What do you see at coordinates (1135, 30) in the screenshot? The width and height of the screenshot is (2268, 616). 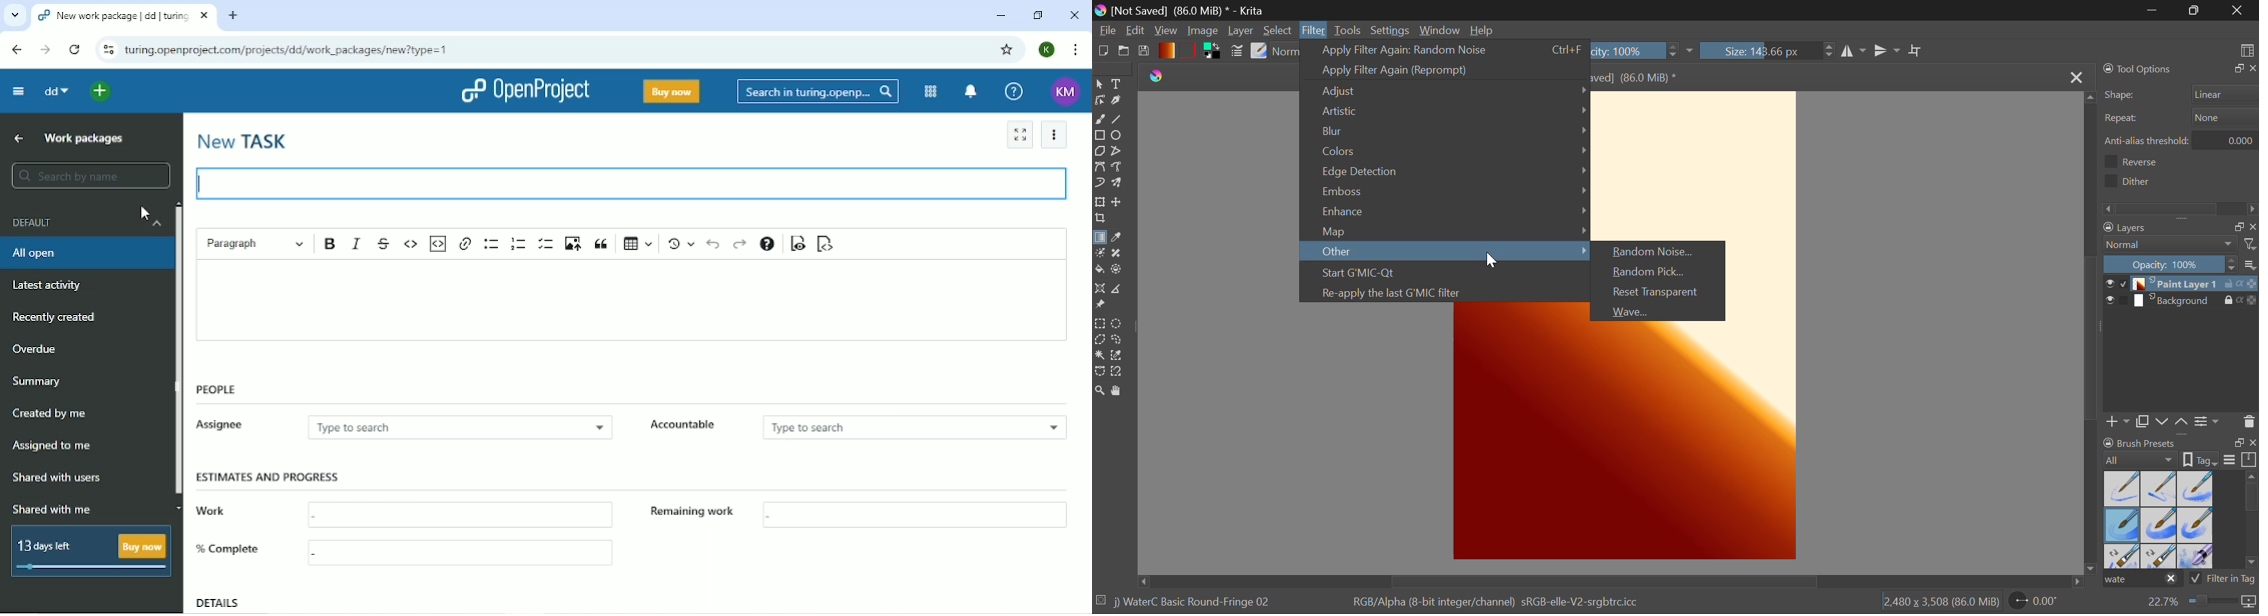 I see `Edit` at bounding box center [1135, 30].